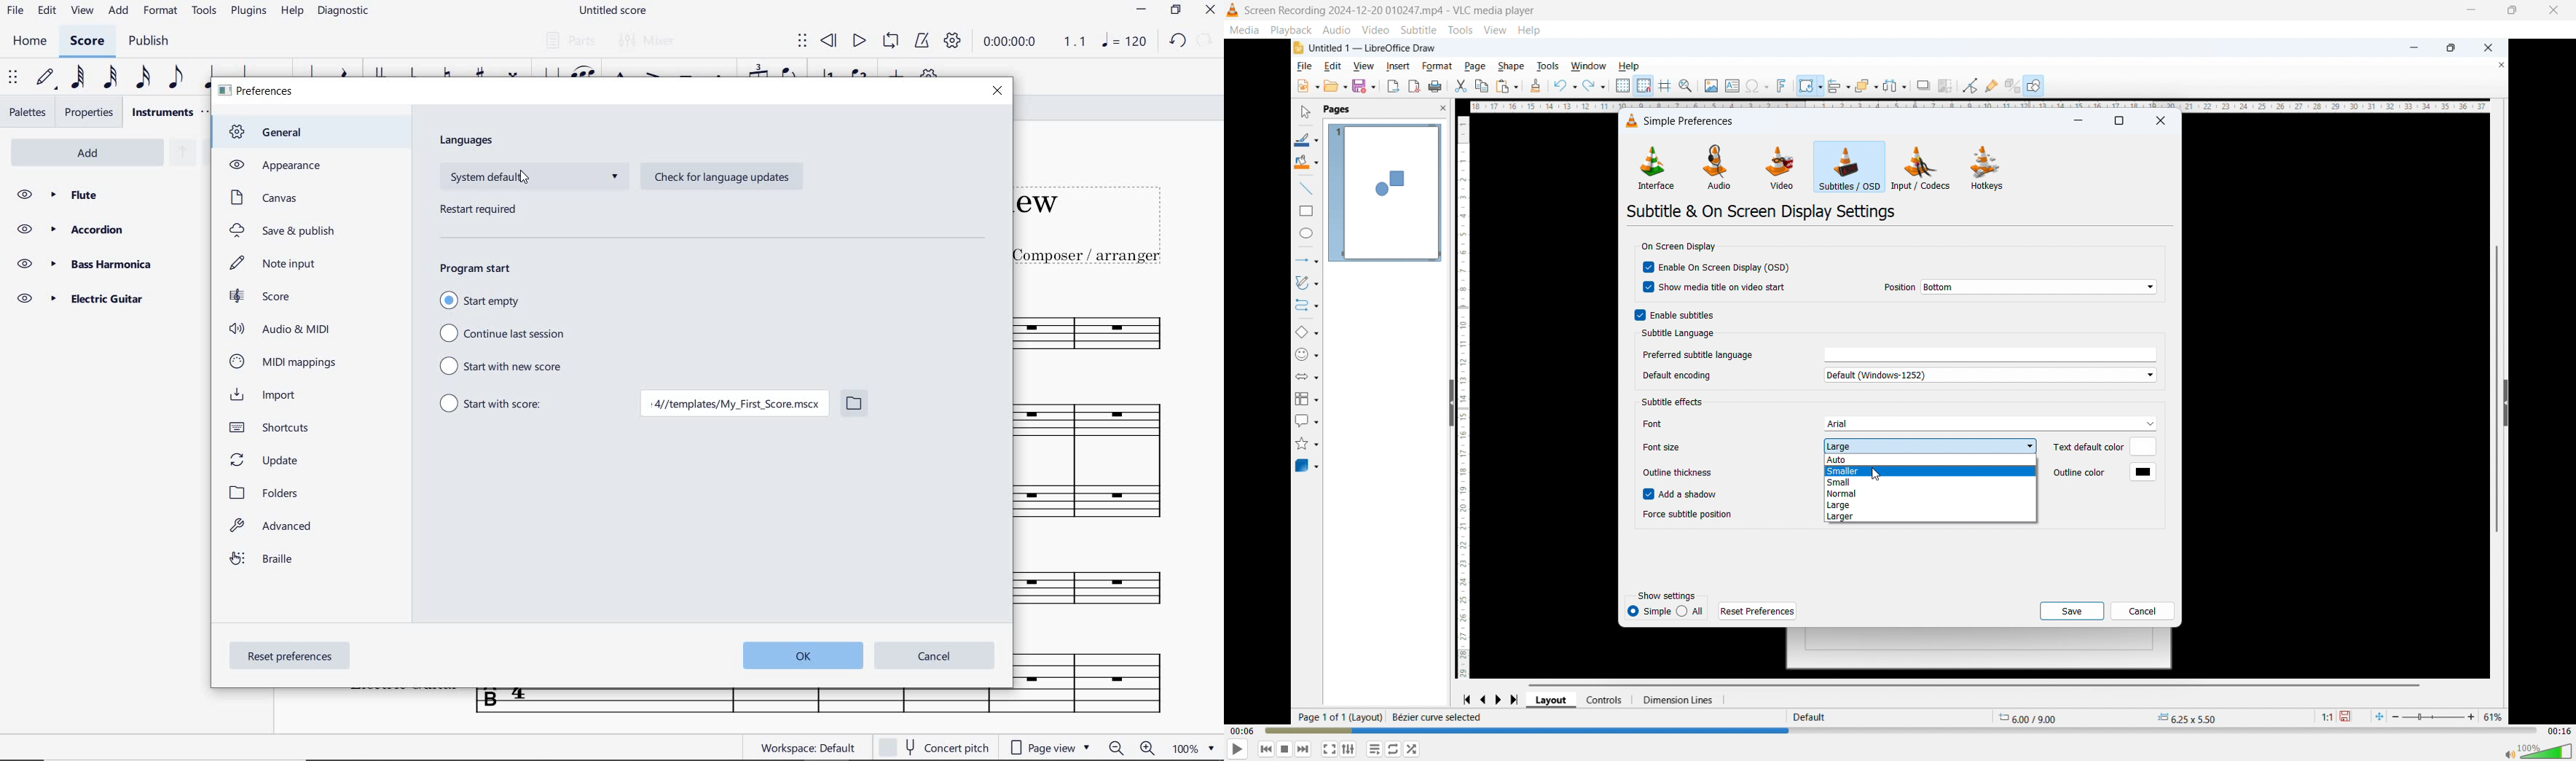 The height and width of the screenshot is (784, 2576). I want to click on preferences, so click(258, 92).